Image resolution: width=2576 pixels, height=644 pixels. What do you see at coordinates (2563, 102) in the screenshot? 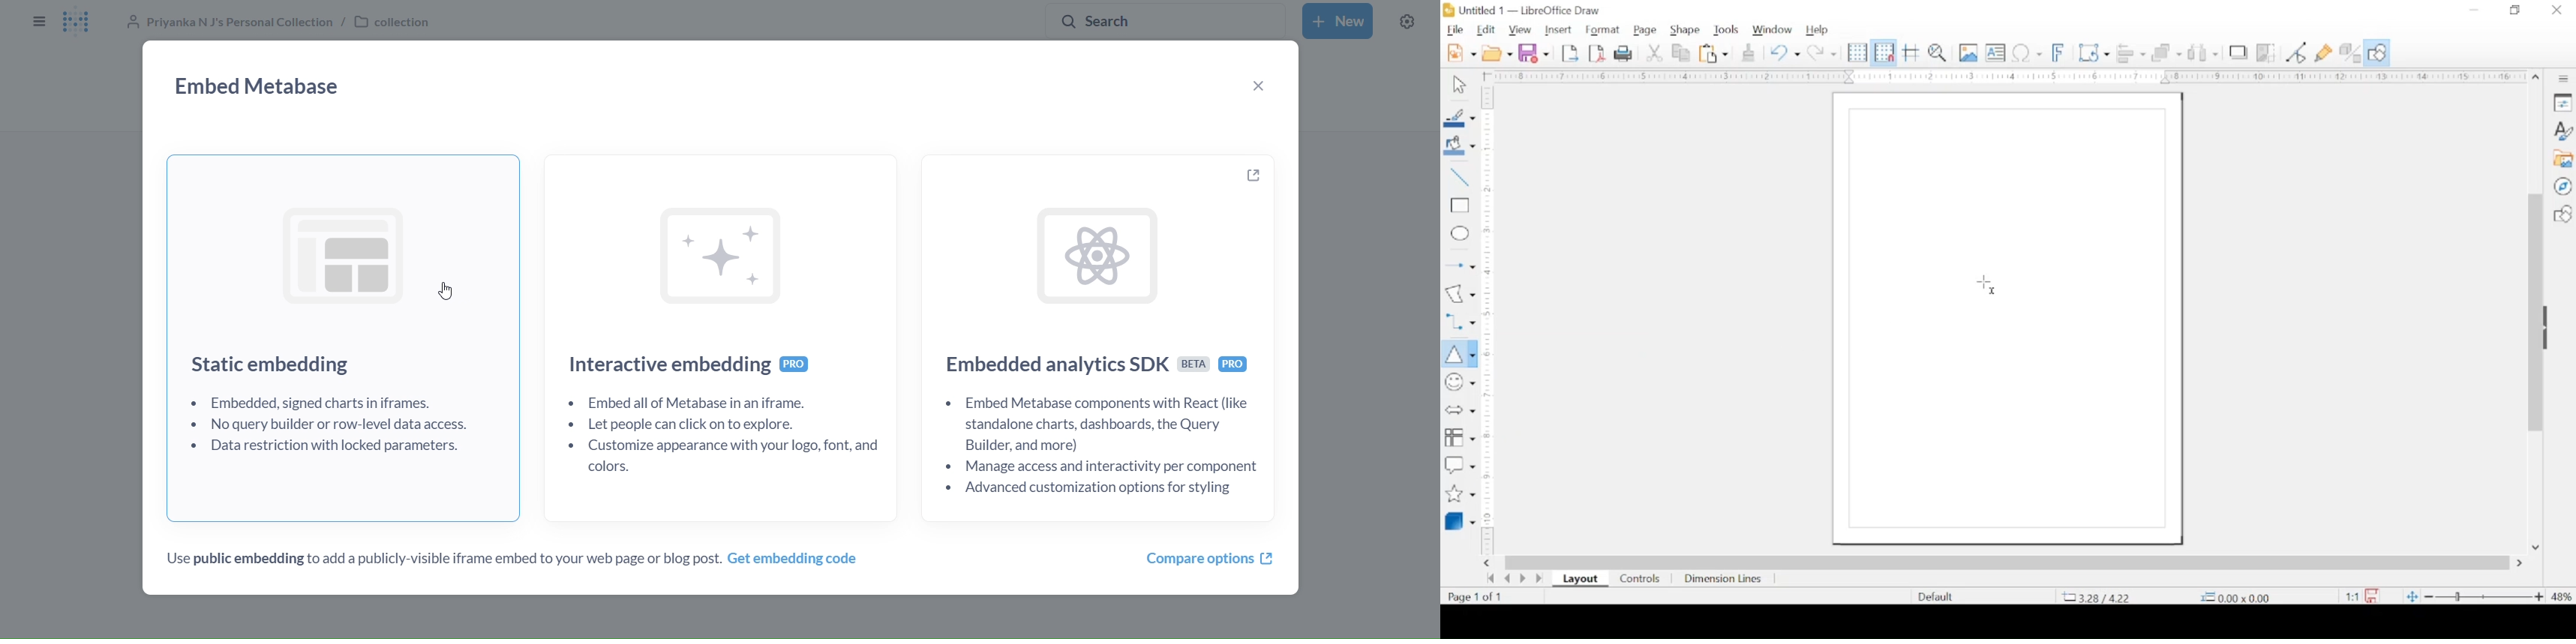
I see `properties` at bounding box center [2563, 102].